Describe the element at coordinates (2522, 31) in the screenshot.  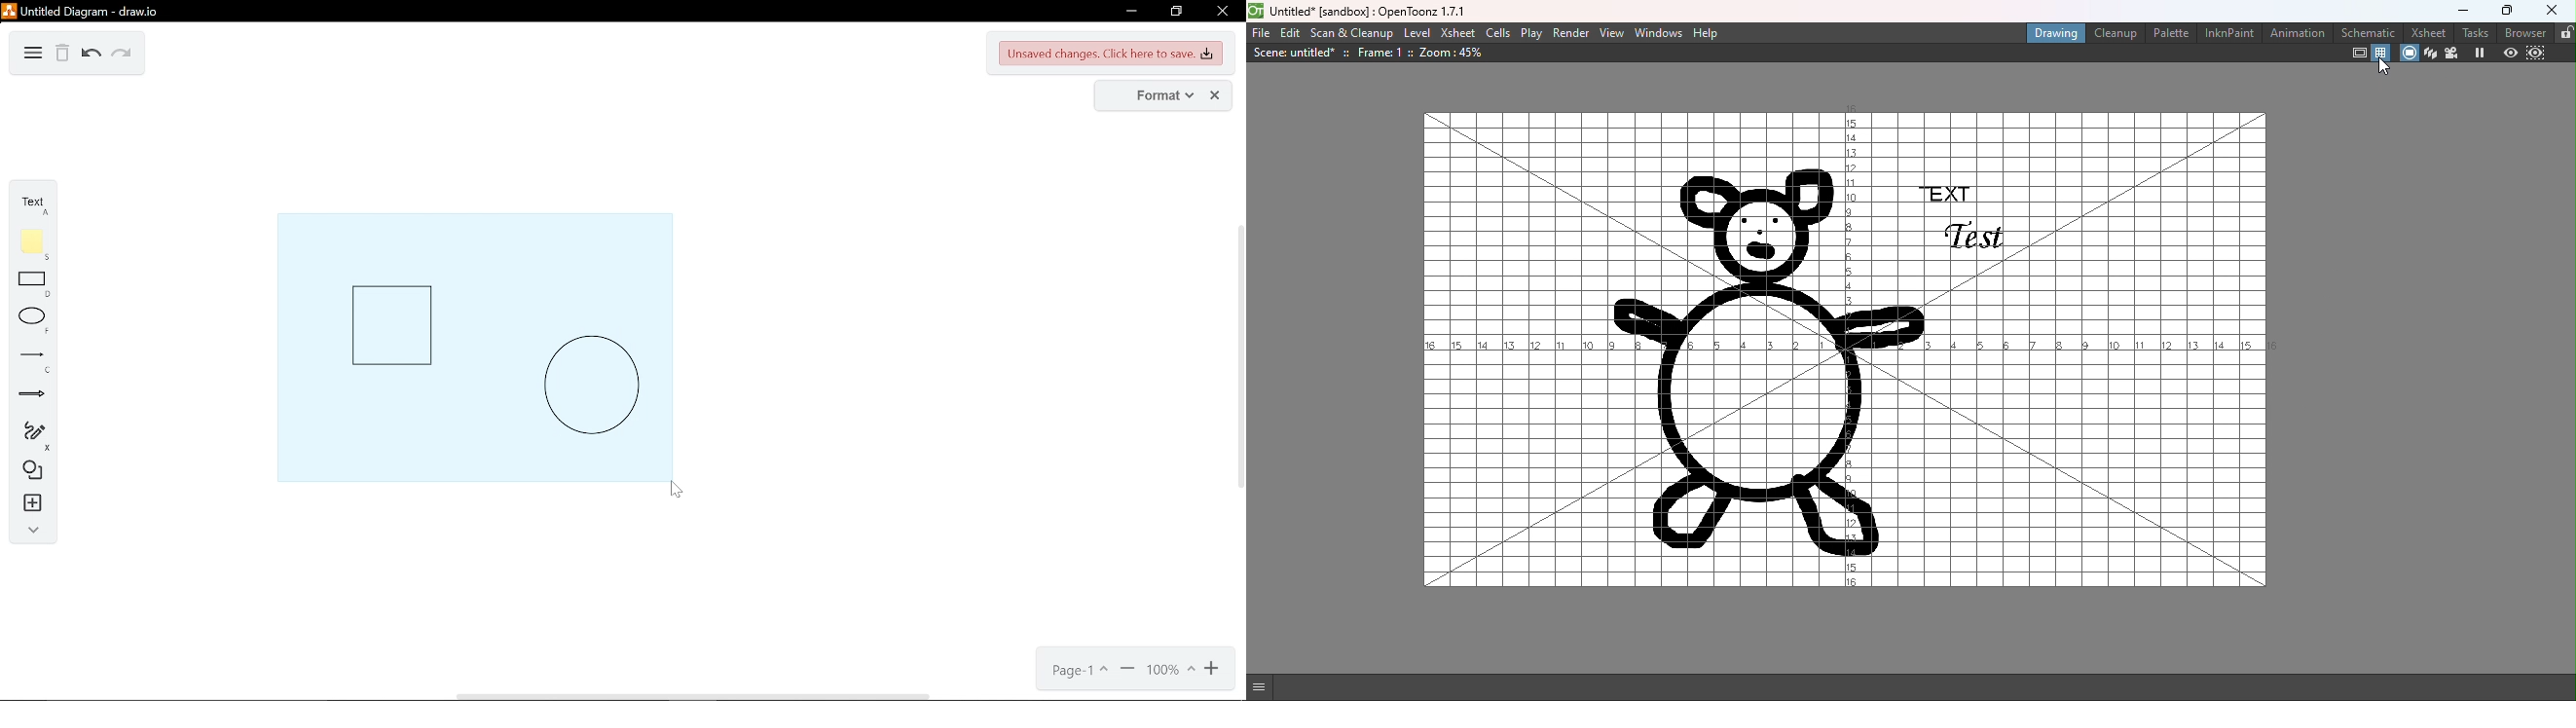
I see `Browser` at that location.